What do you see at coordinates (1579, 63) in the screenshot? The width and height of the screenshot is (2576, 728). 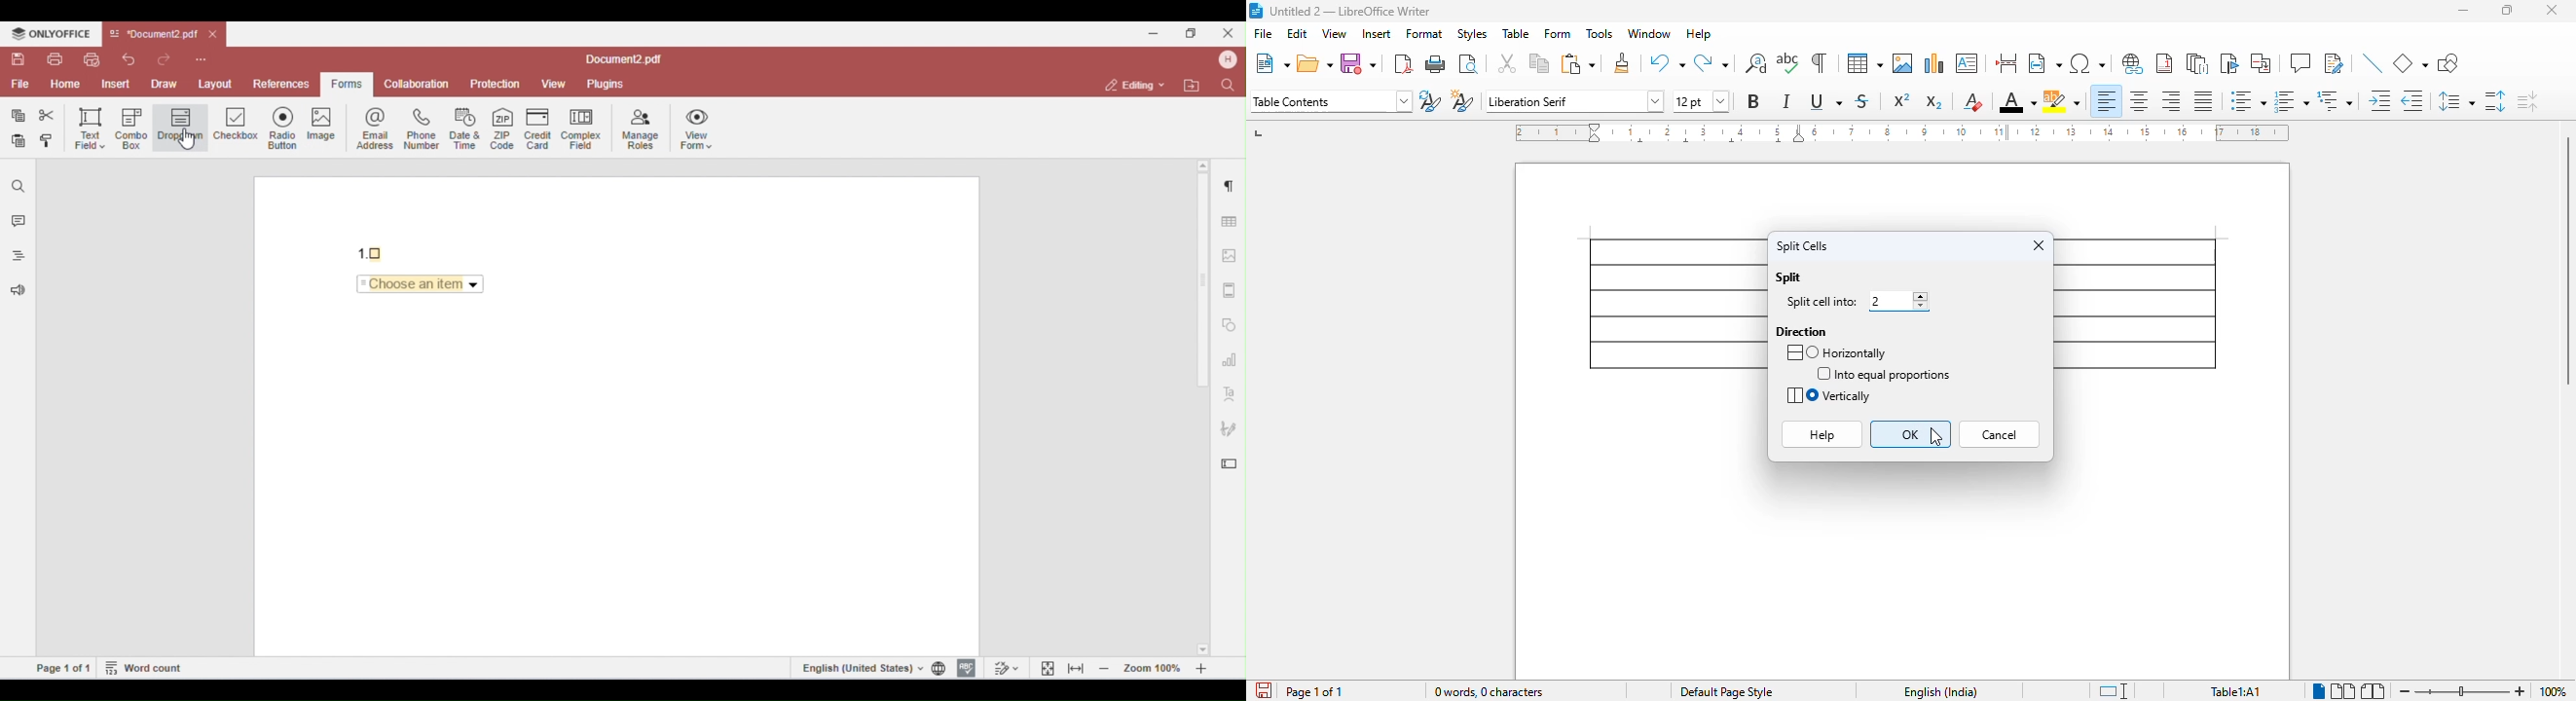 I see `paste` at bounding box center [1579, 63].